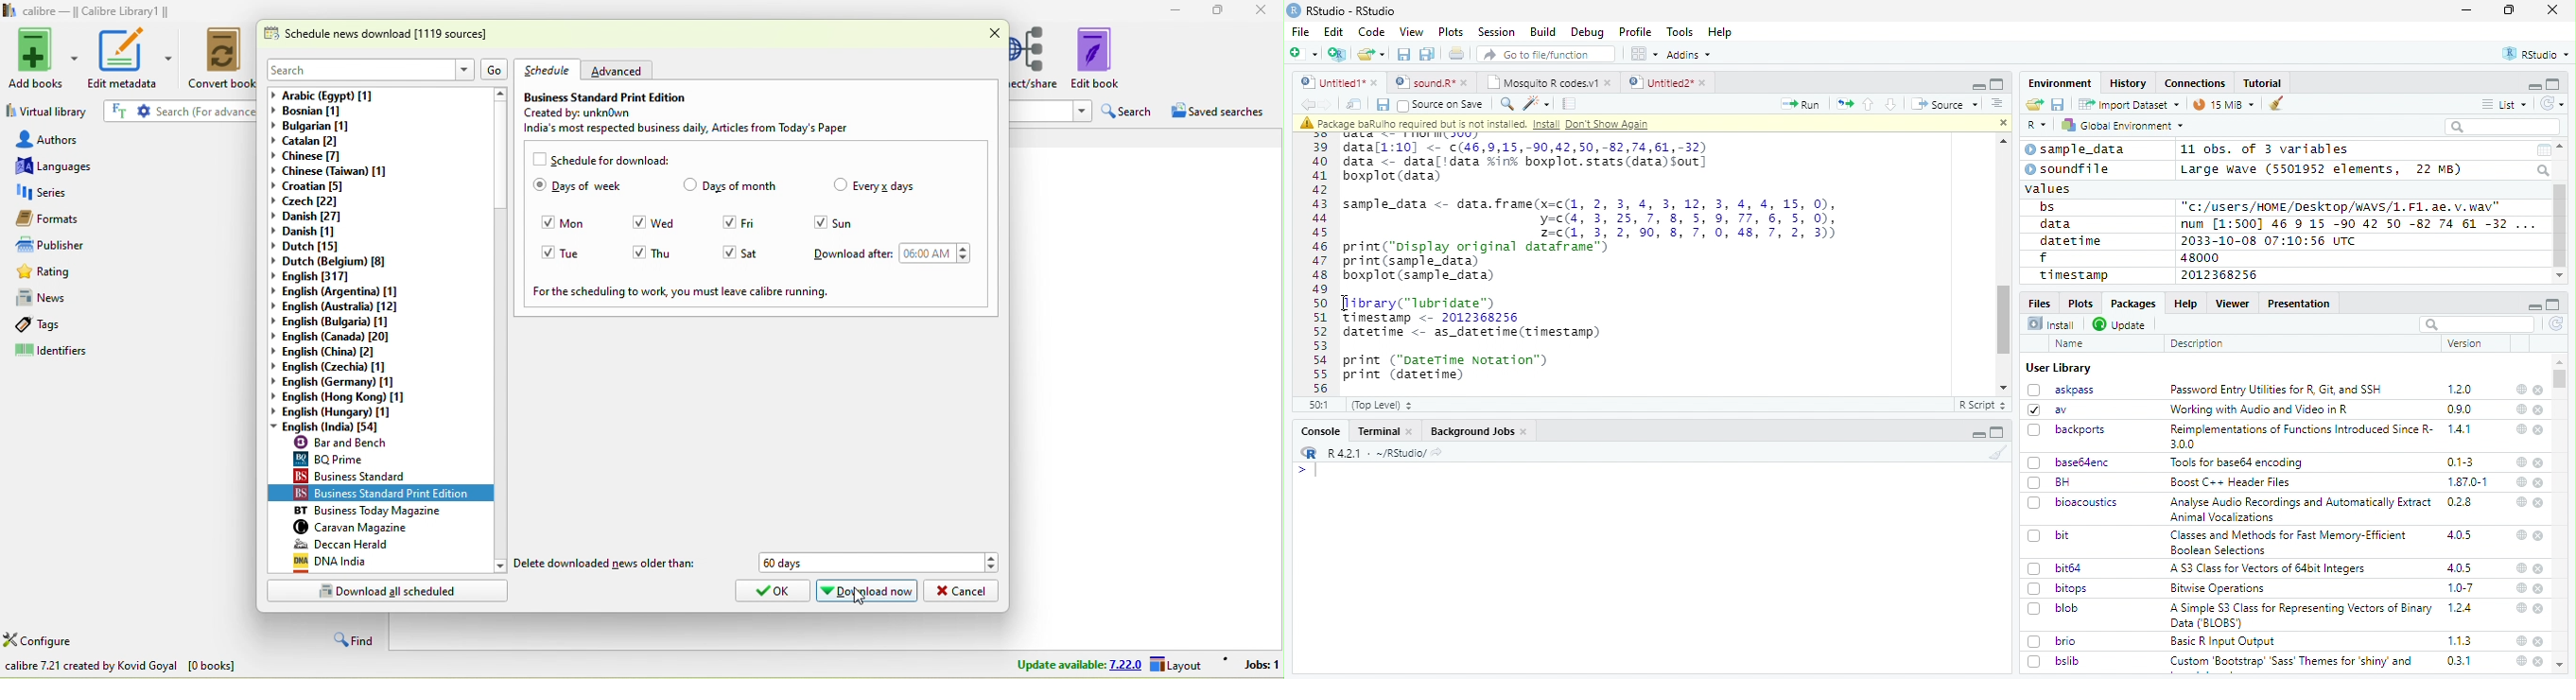  I want to click on help, so click(2520, 428).